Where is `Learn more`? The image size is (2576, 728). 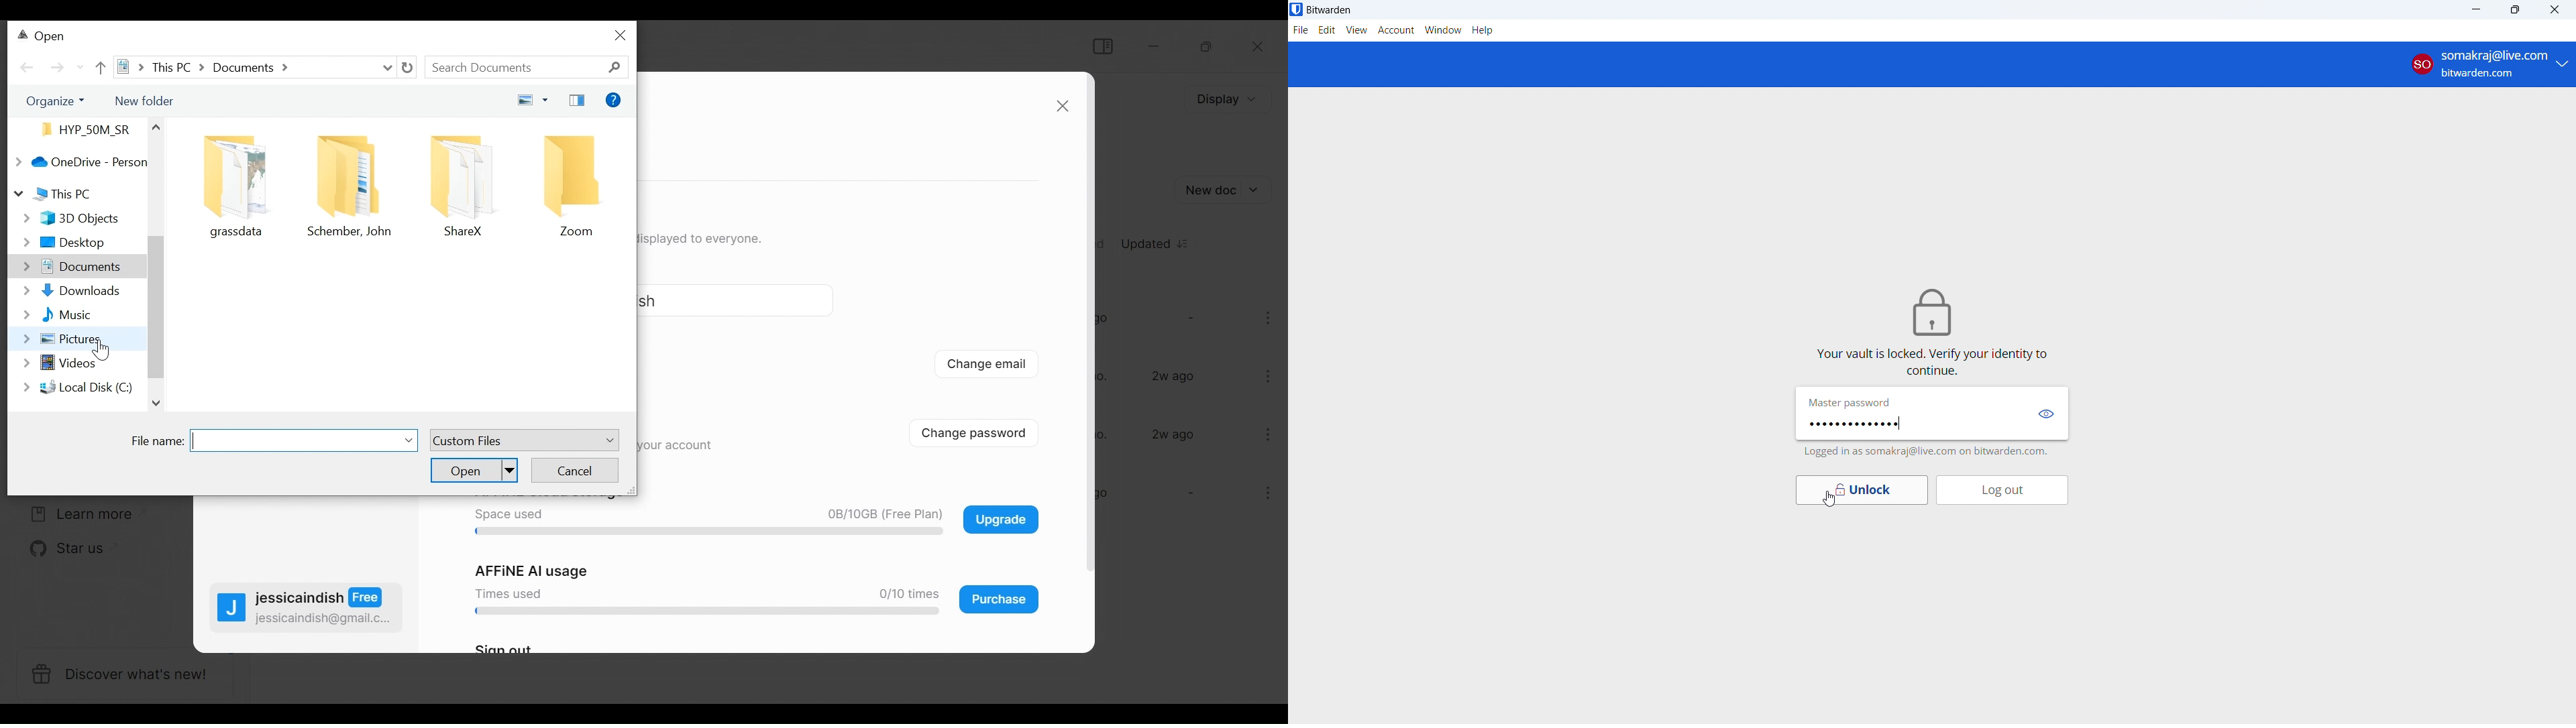 Learn more is located at coordinates (77, 514).